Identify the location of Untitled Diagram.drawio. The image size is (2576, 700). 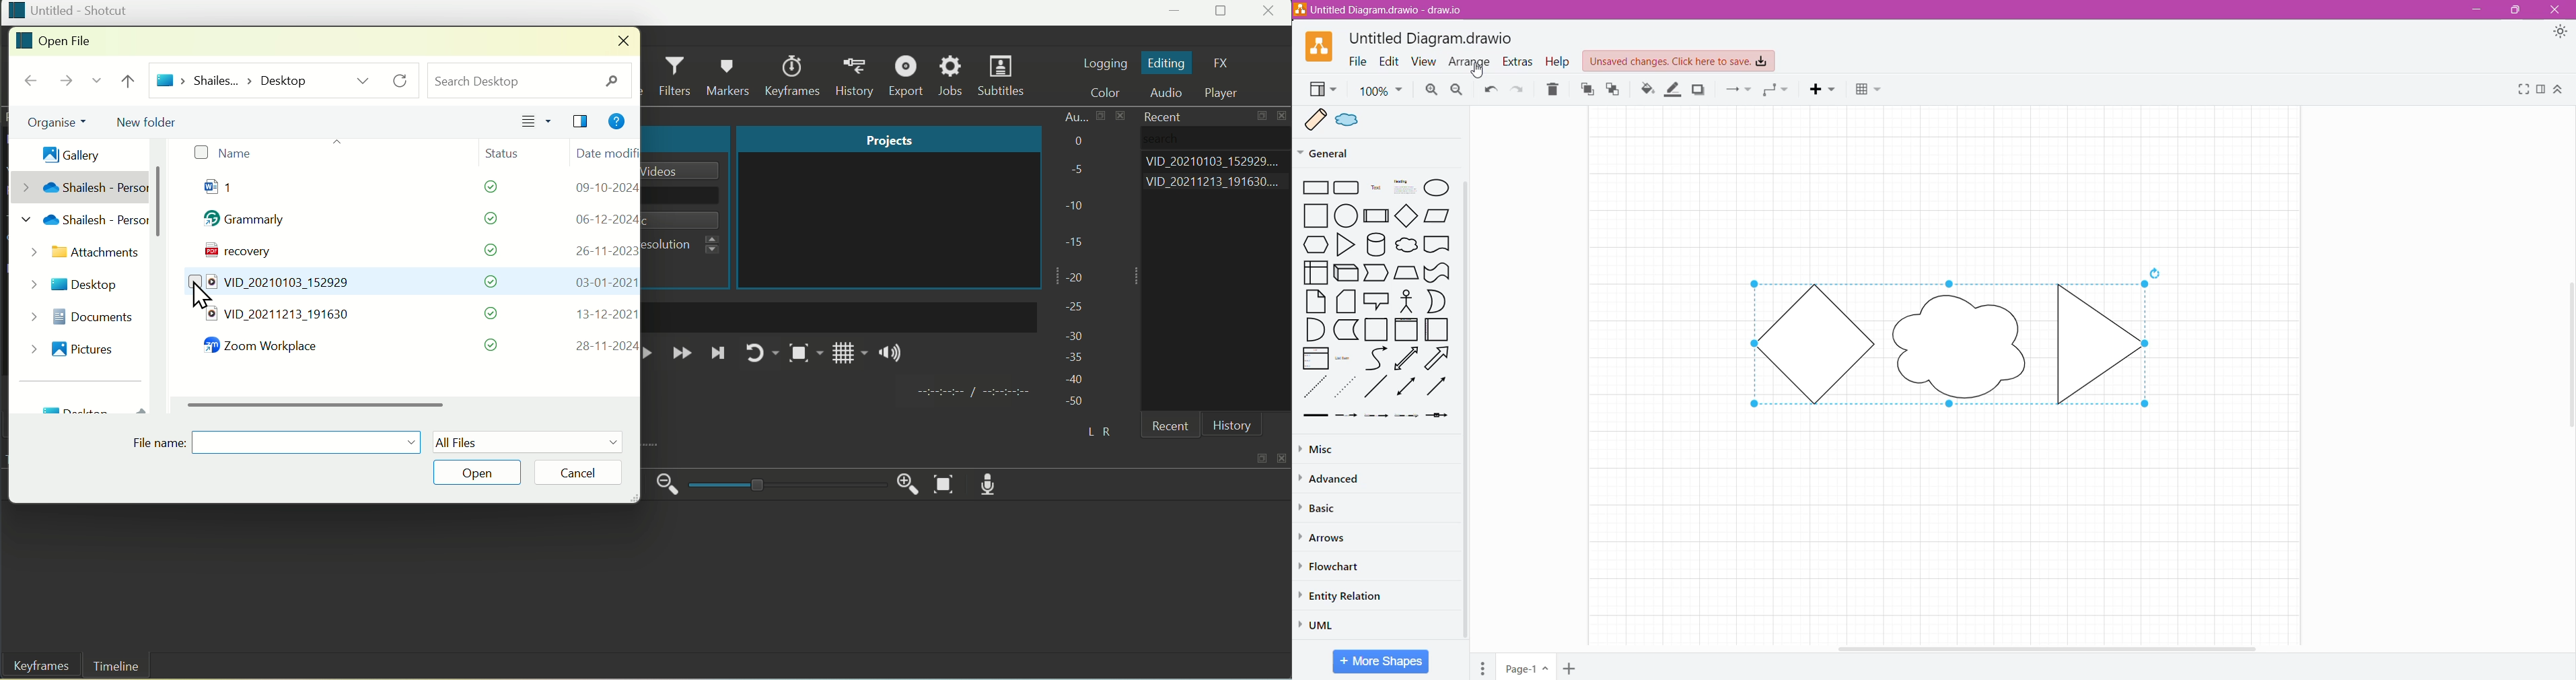
(1430, 36).